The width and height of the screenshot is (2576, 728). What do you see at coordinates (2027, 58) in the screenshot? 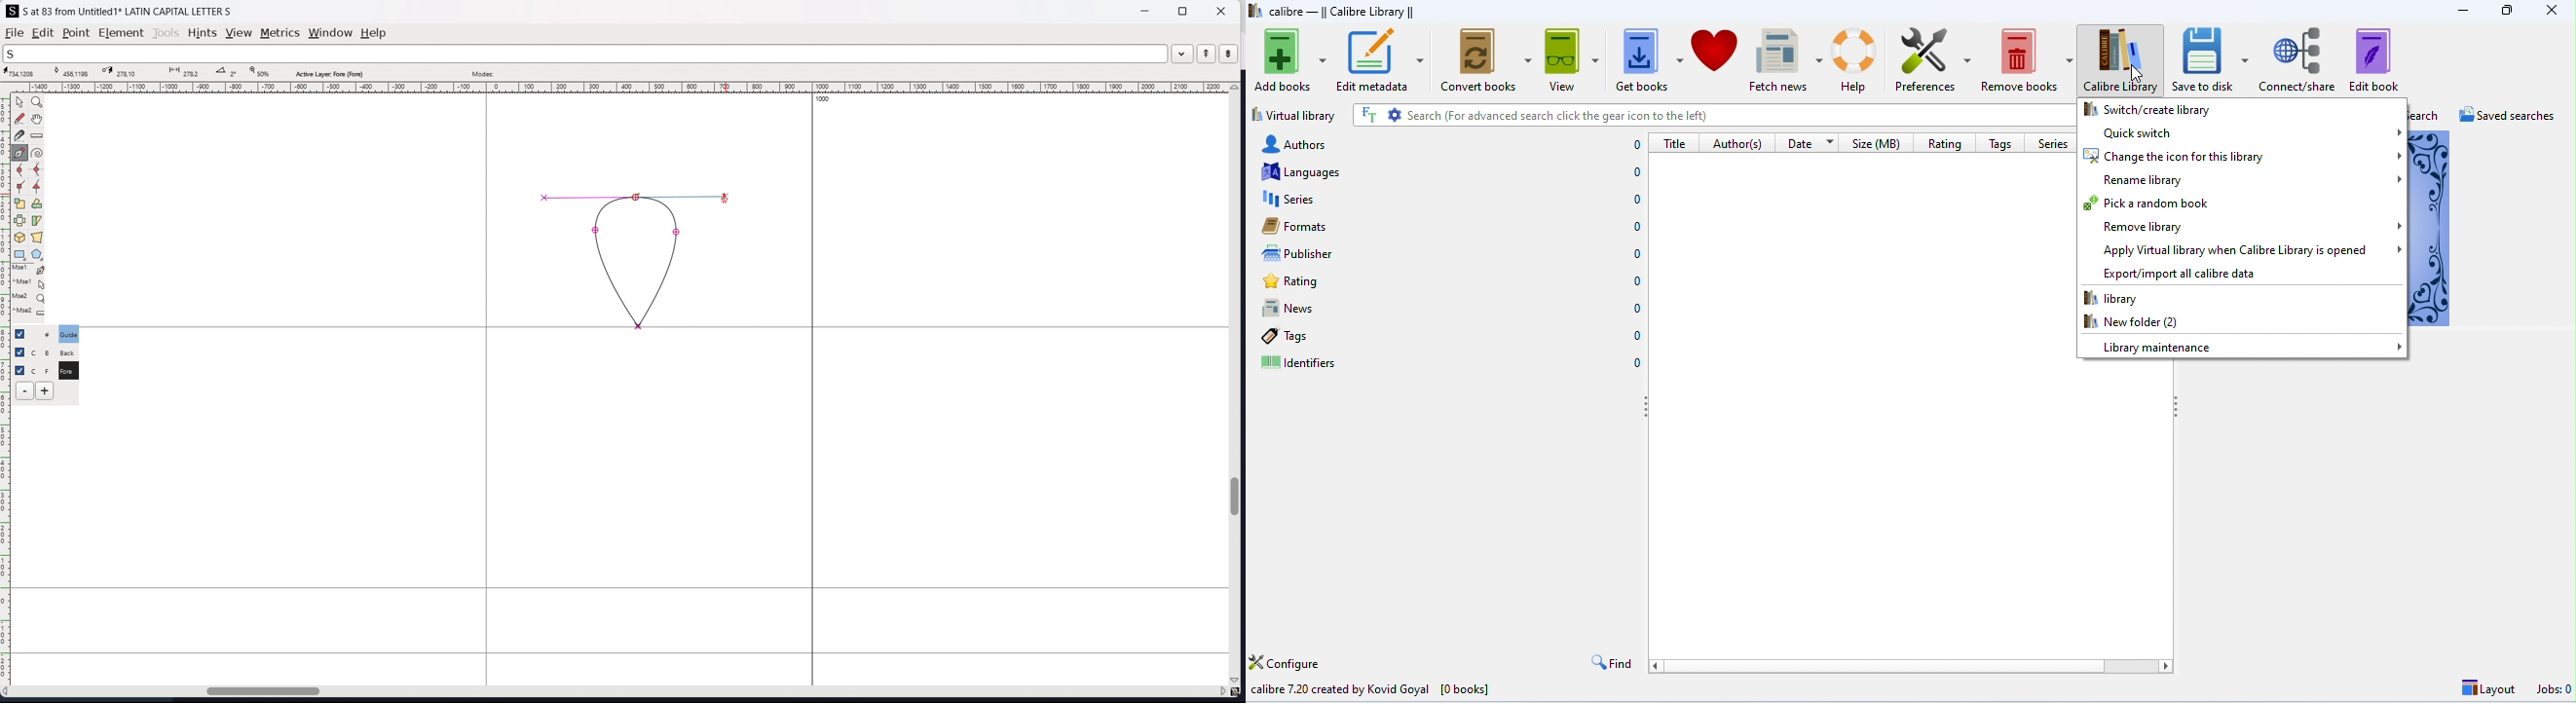
I see `remove books` at bounding box center [2027, 58].